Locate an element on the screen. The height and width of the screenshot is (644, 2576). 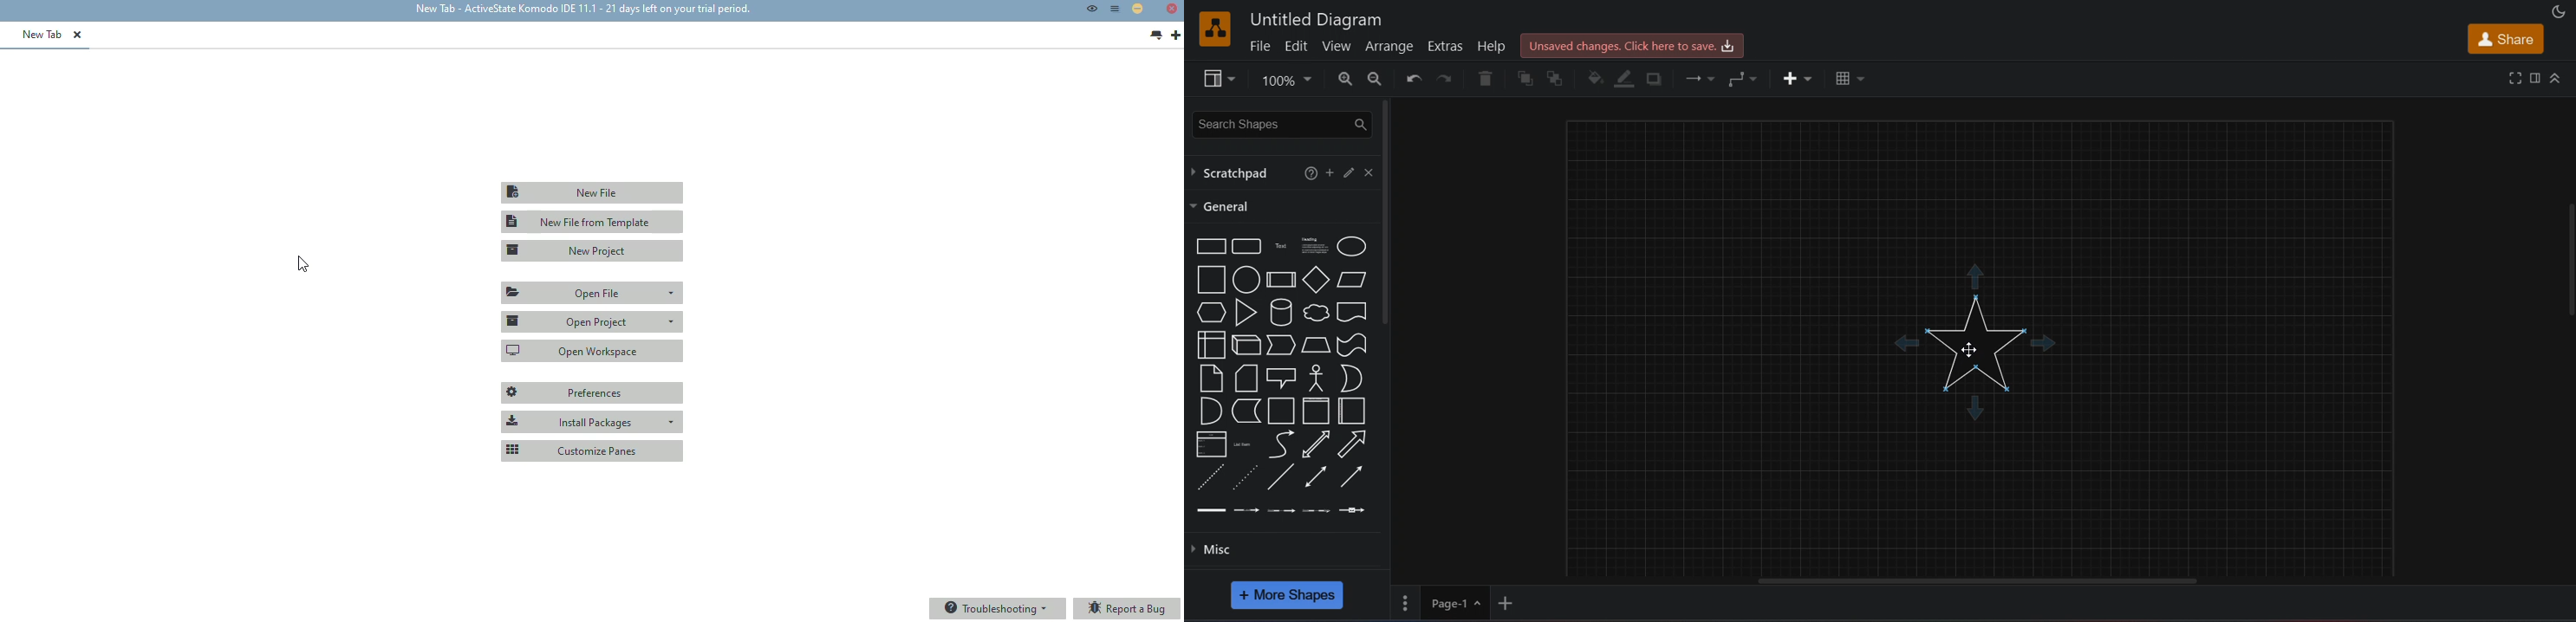
and is located at coordinates (1209, 411).